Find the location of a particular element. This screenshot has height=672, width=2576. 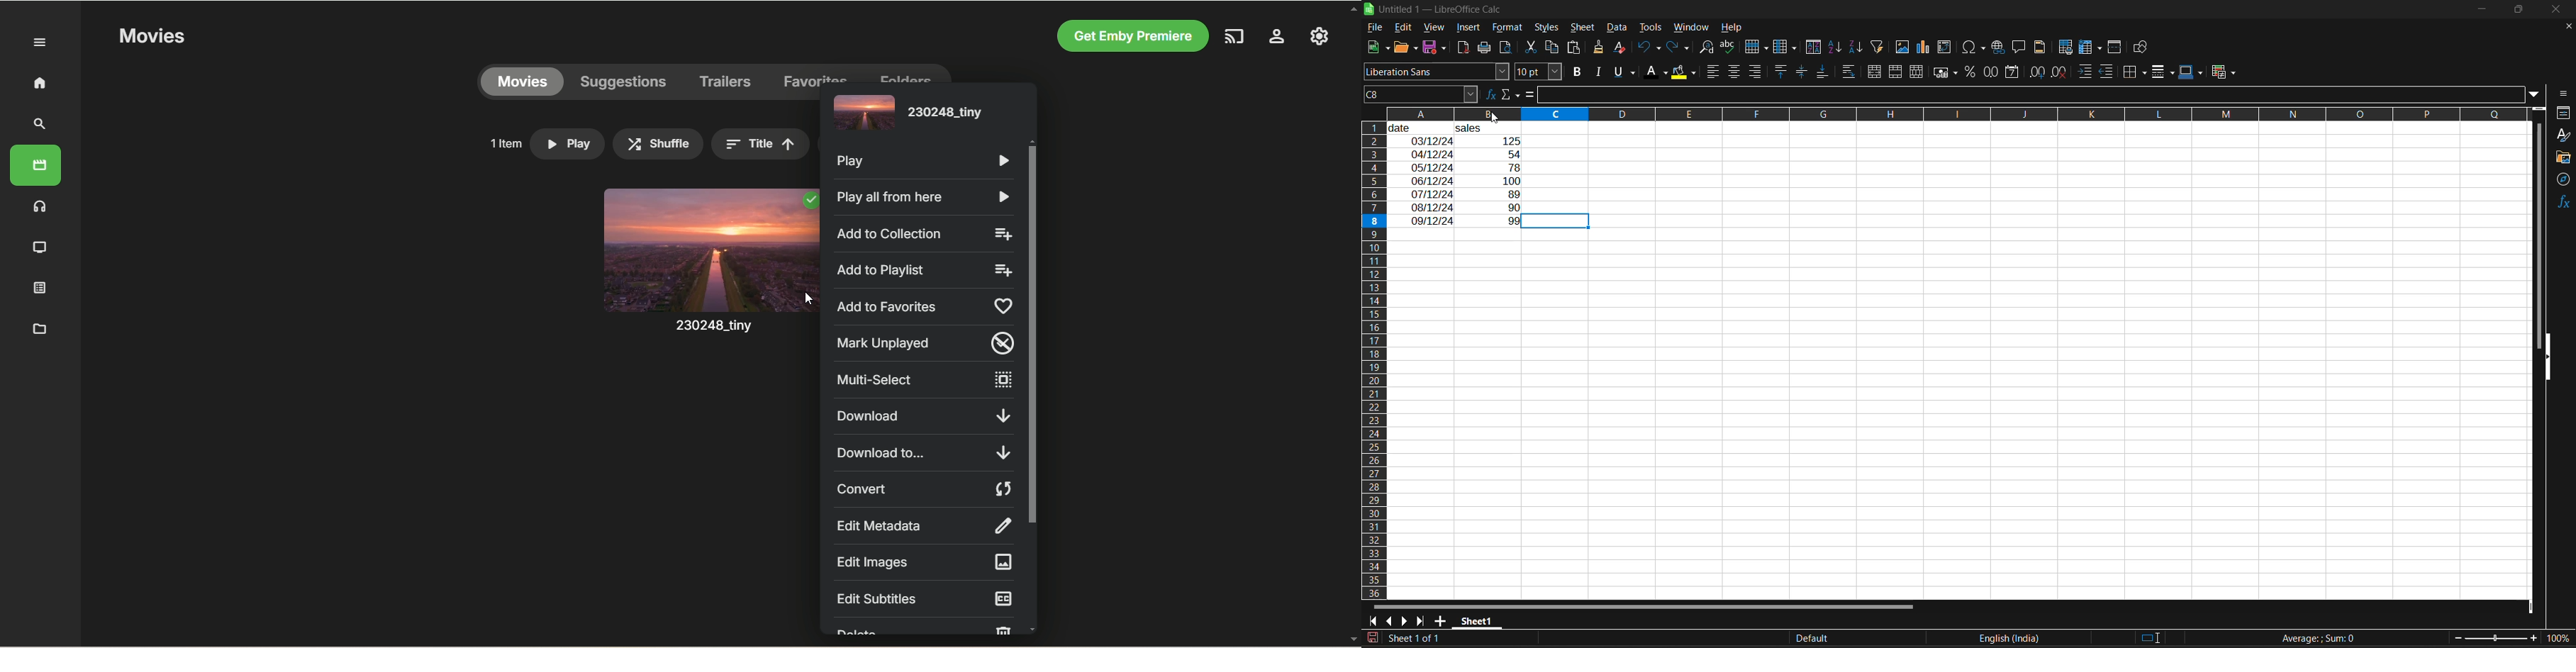

app name and file name is located at coordinates (1442, 9).